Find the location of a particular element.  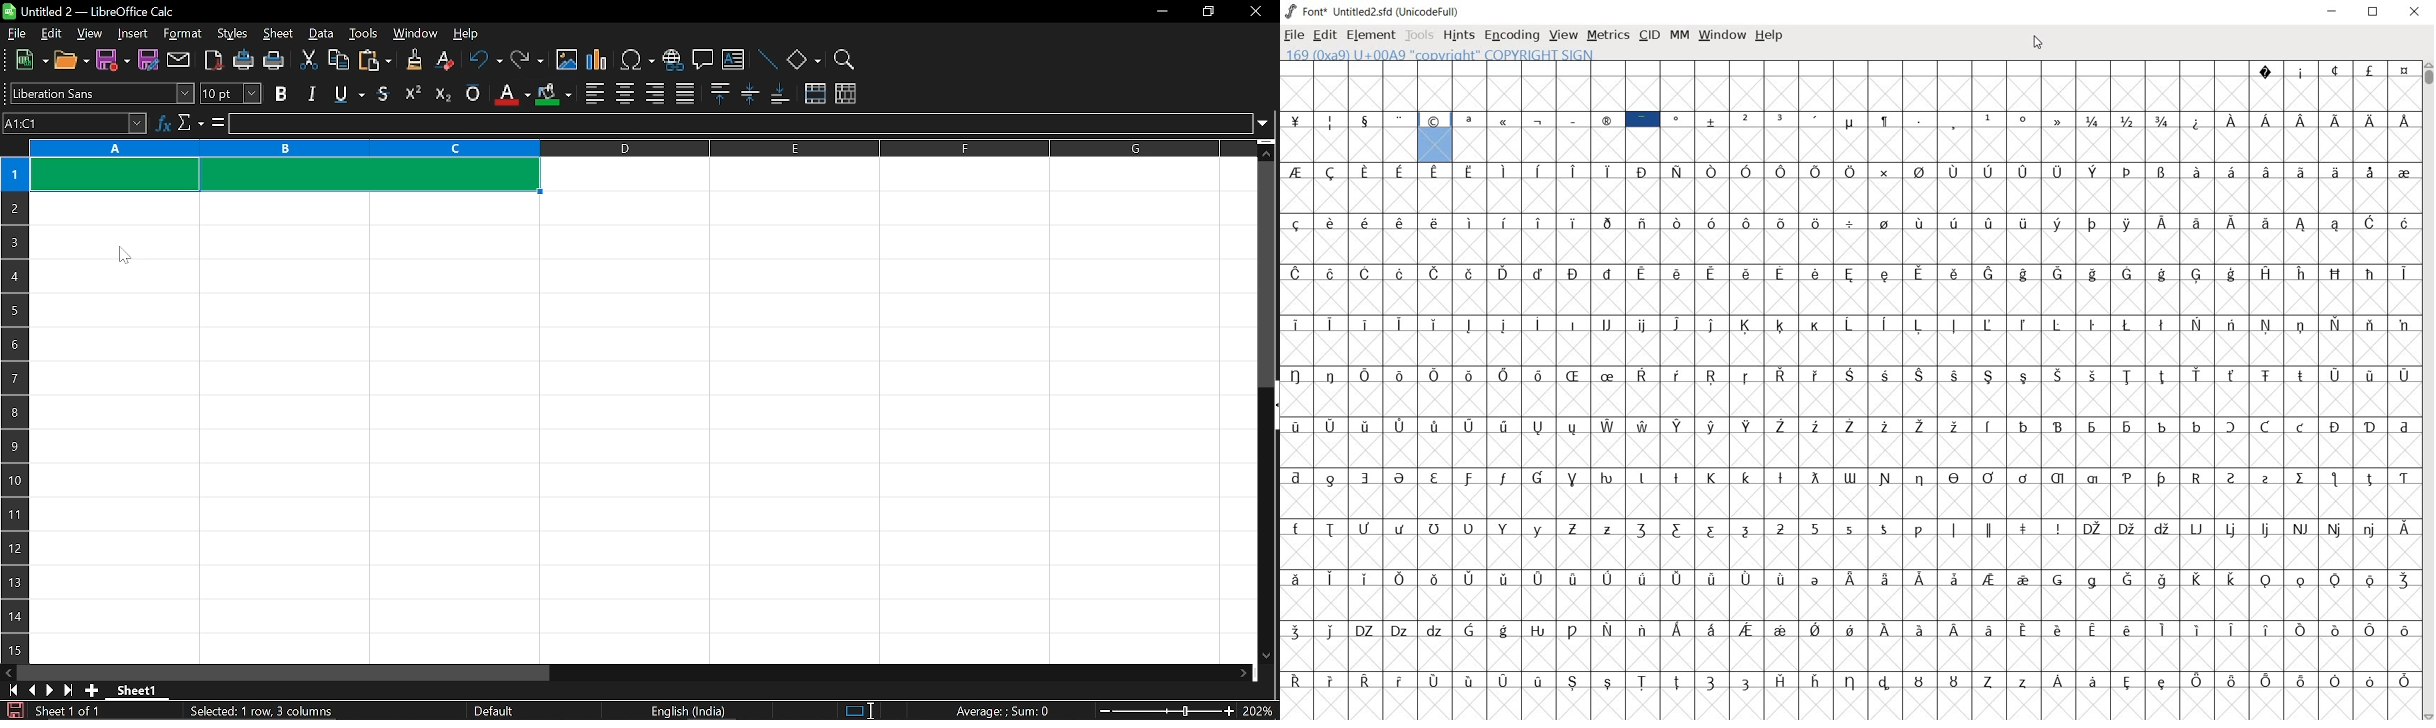

horizontal scrollbar is located at coordinates (284, 673).